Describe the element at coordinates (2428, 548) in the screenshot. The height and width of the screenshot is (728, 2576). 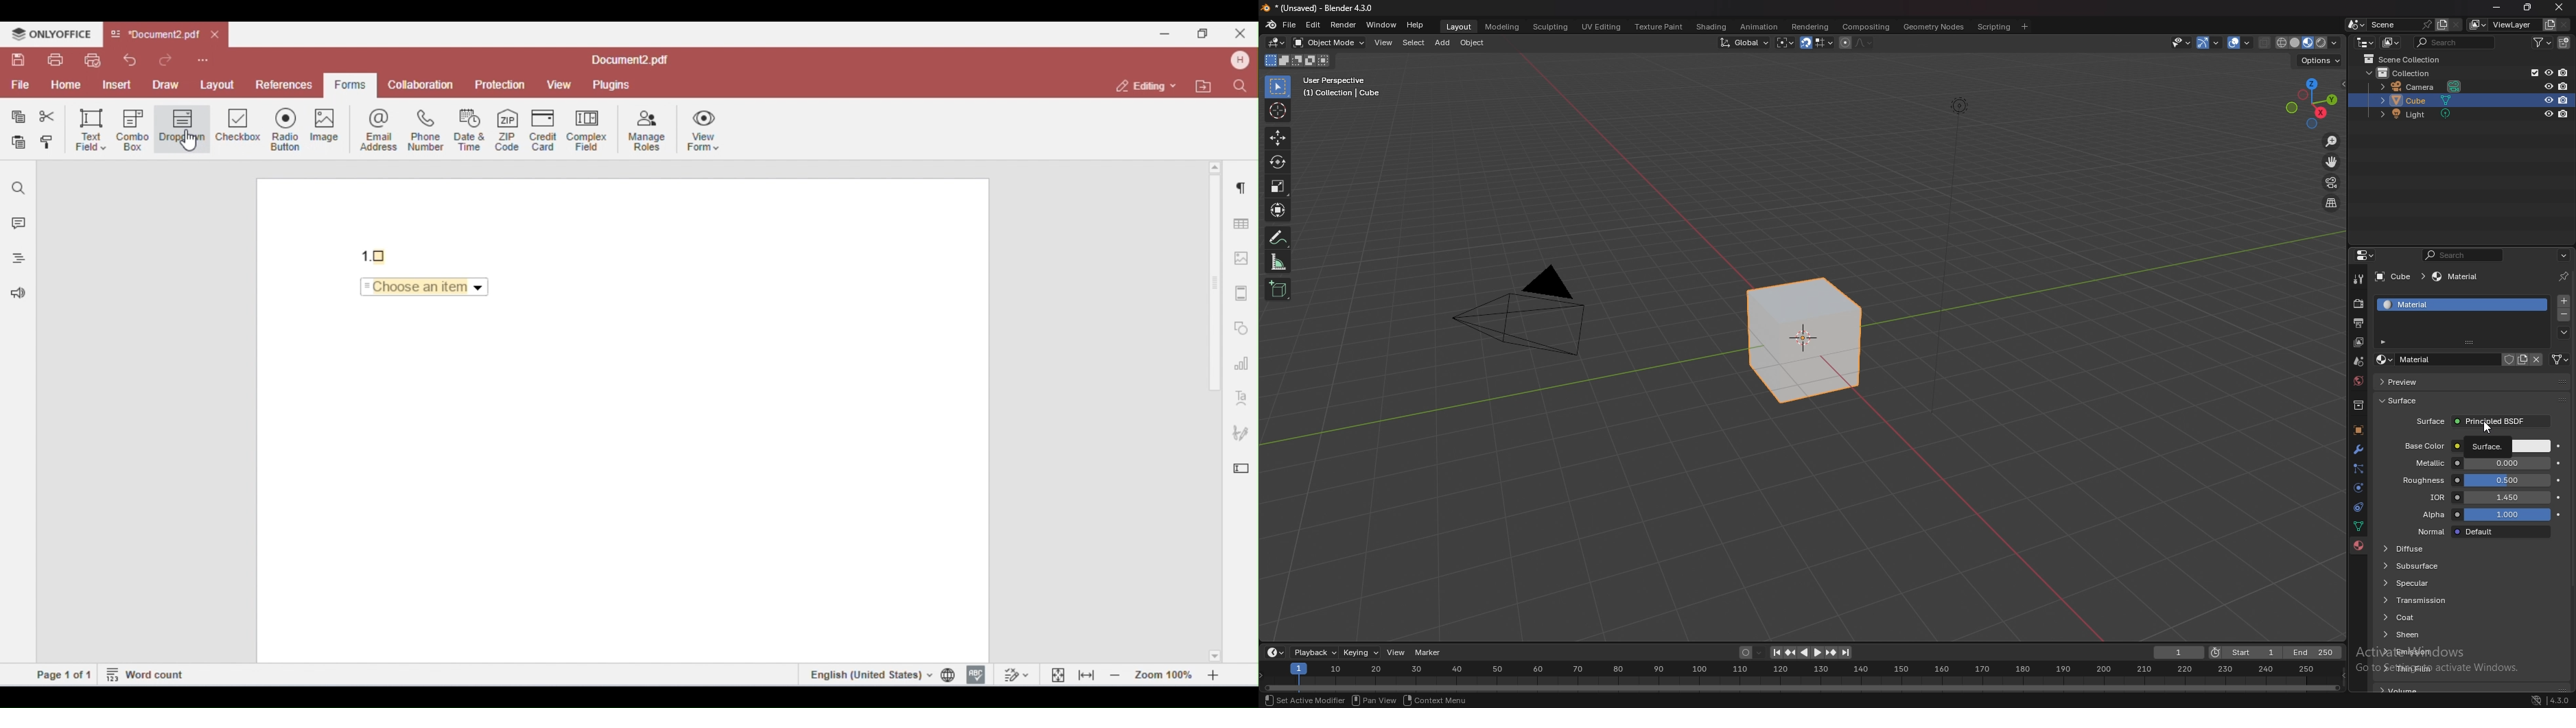
I see `diffuse` at that location.